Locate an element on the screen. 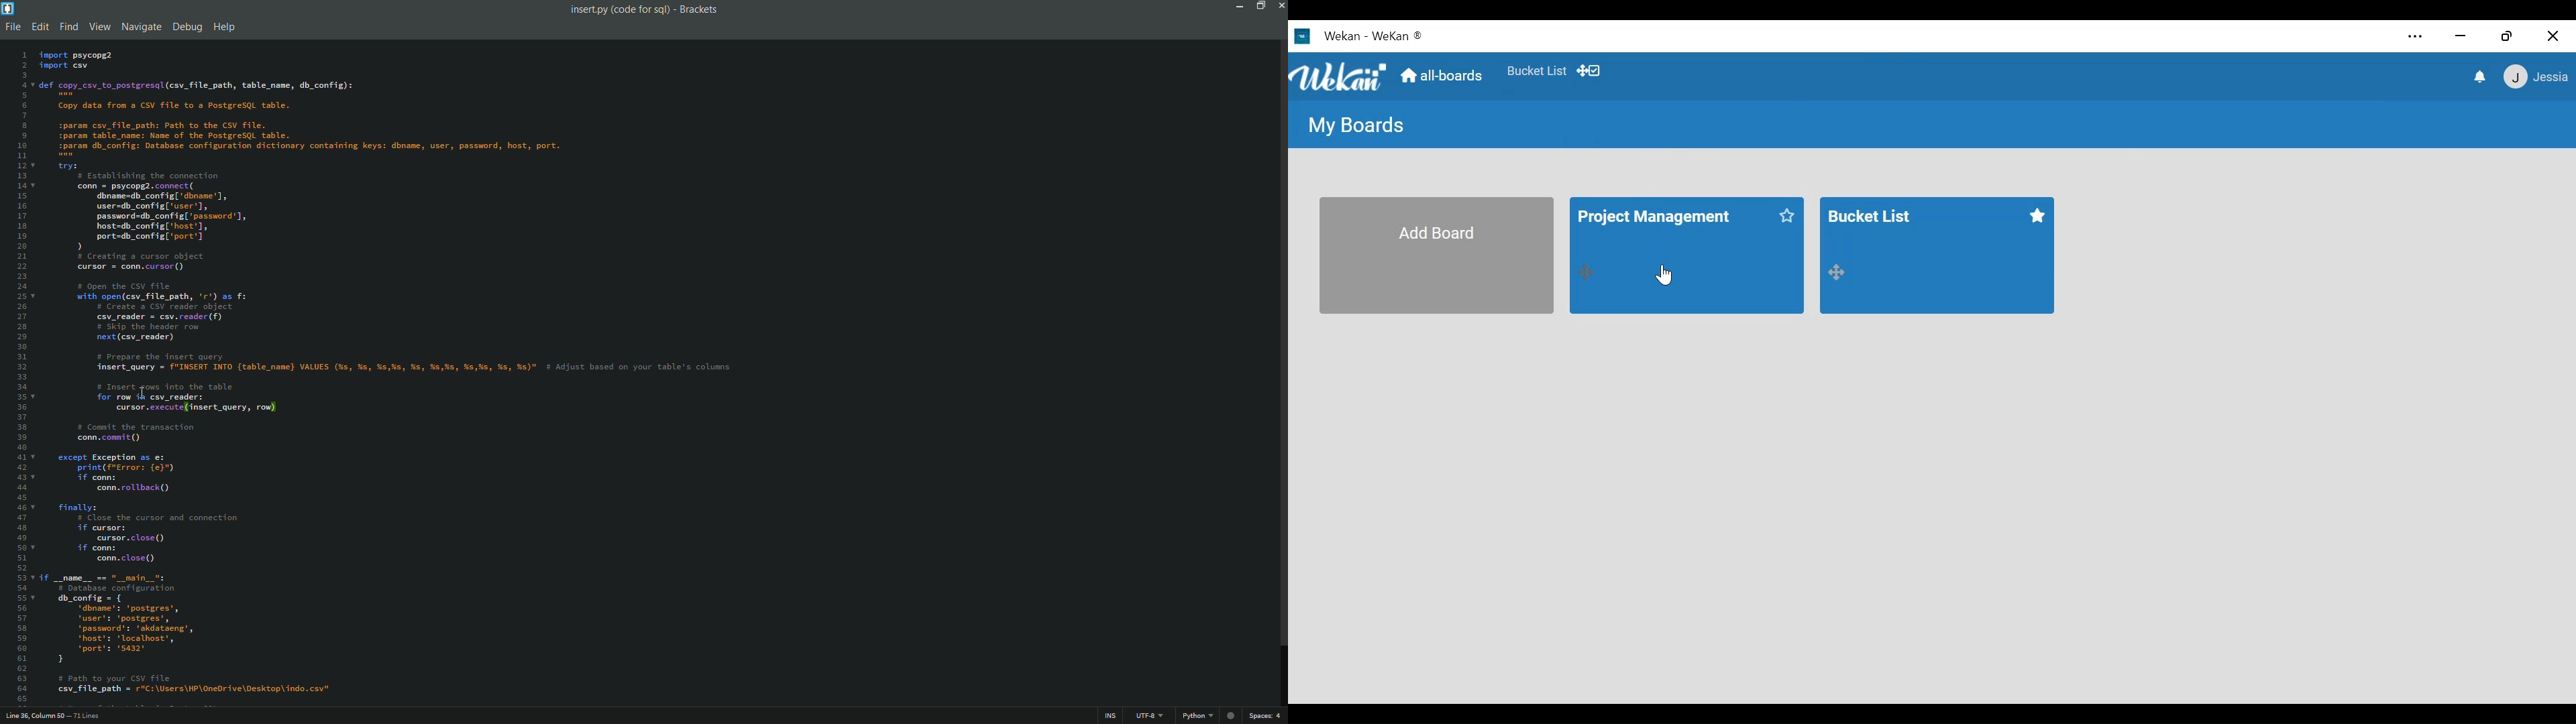  web is located at coordinates (1232, 715).